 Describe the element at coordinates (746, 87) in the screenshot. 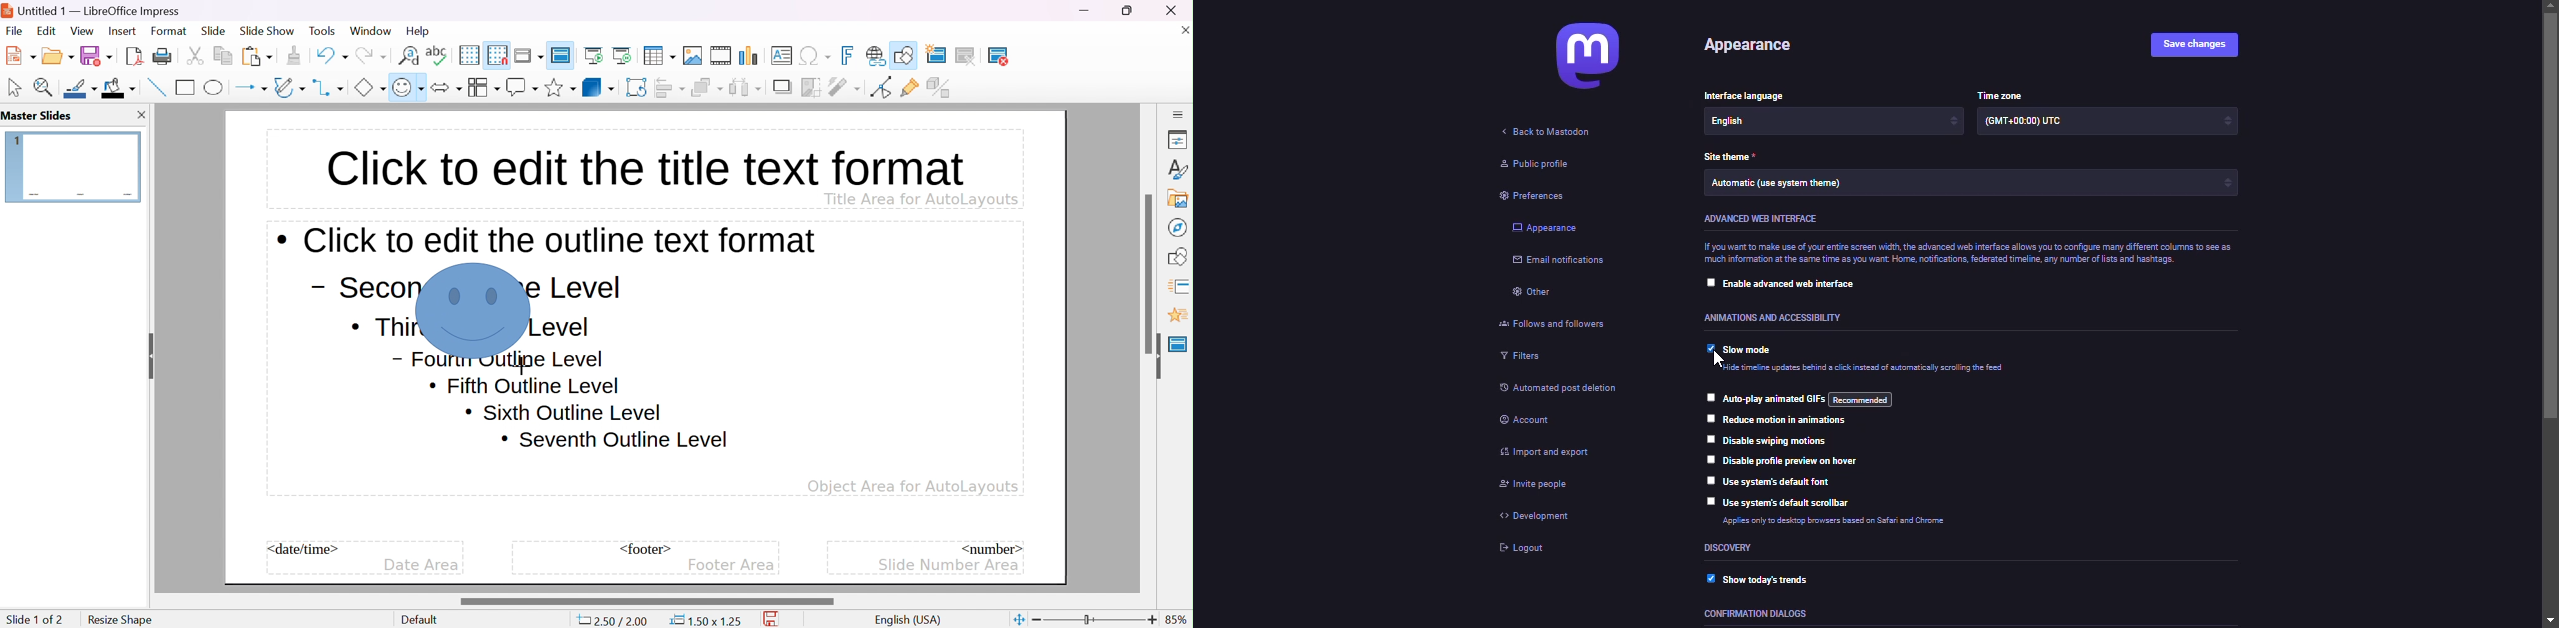

I see `select at least three objects to distribute` at that location.